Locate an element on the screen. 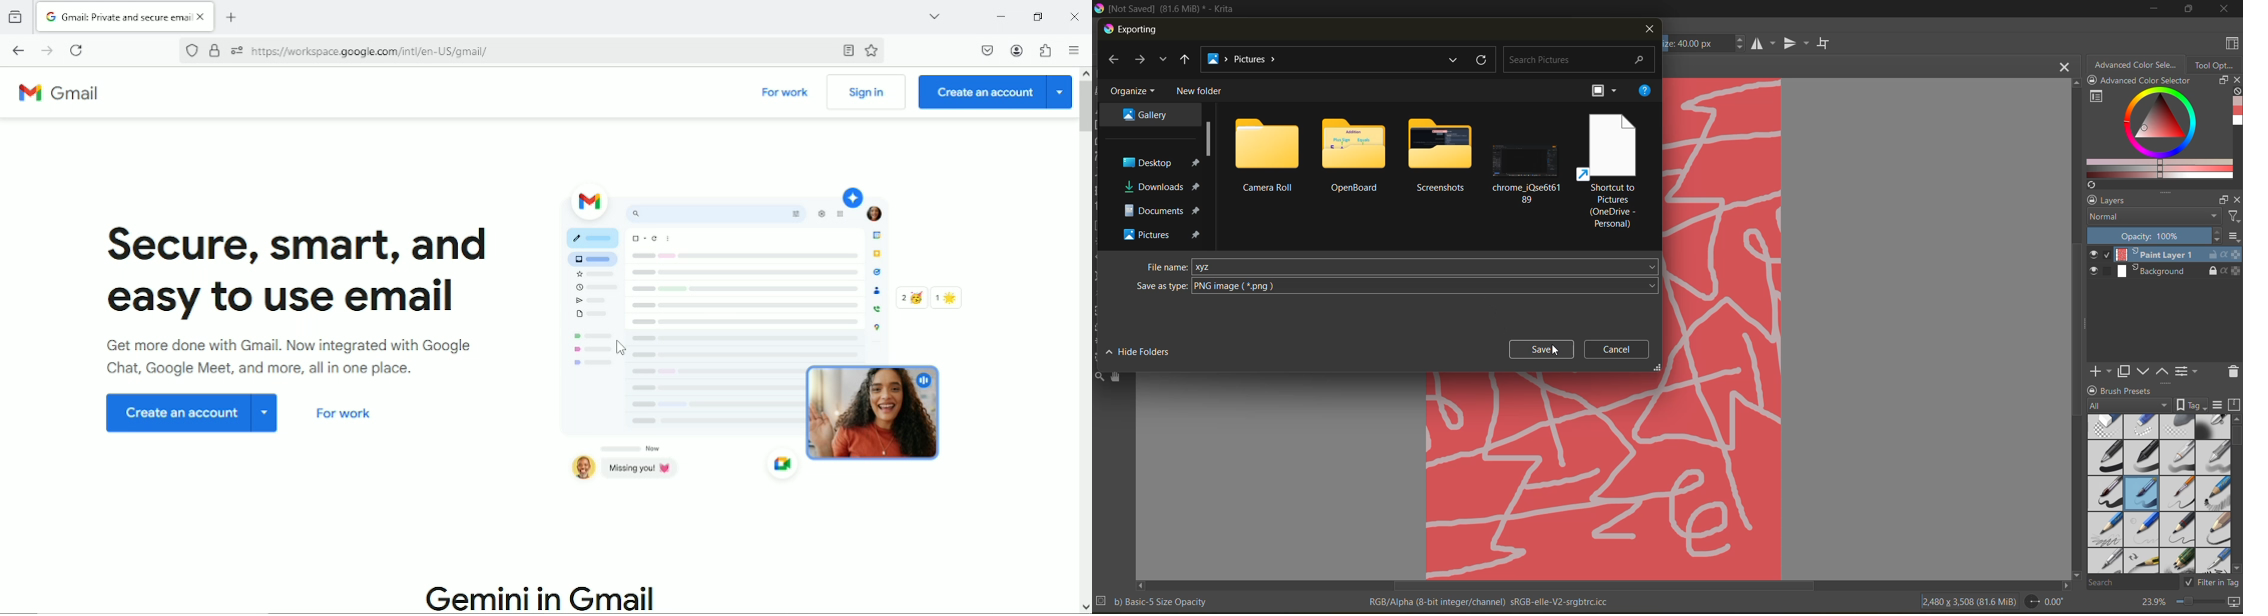  previous locations is located at coordinates (1455, 59).